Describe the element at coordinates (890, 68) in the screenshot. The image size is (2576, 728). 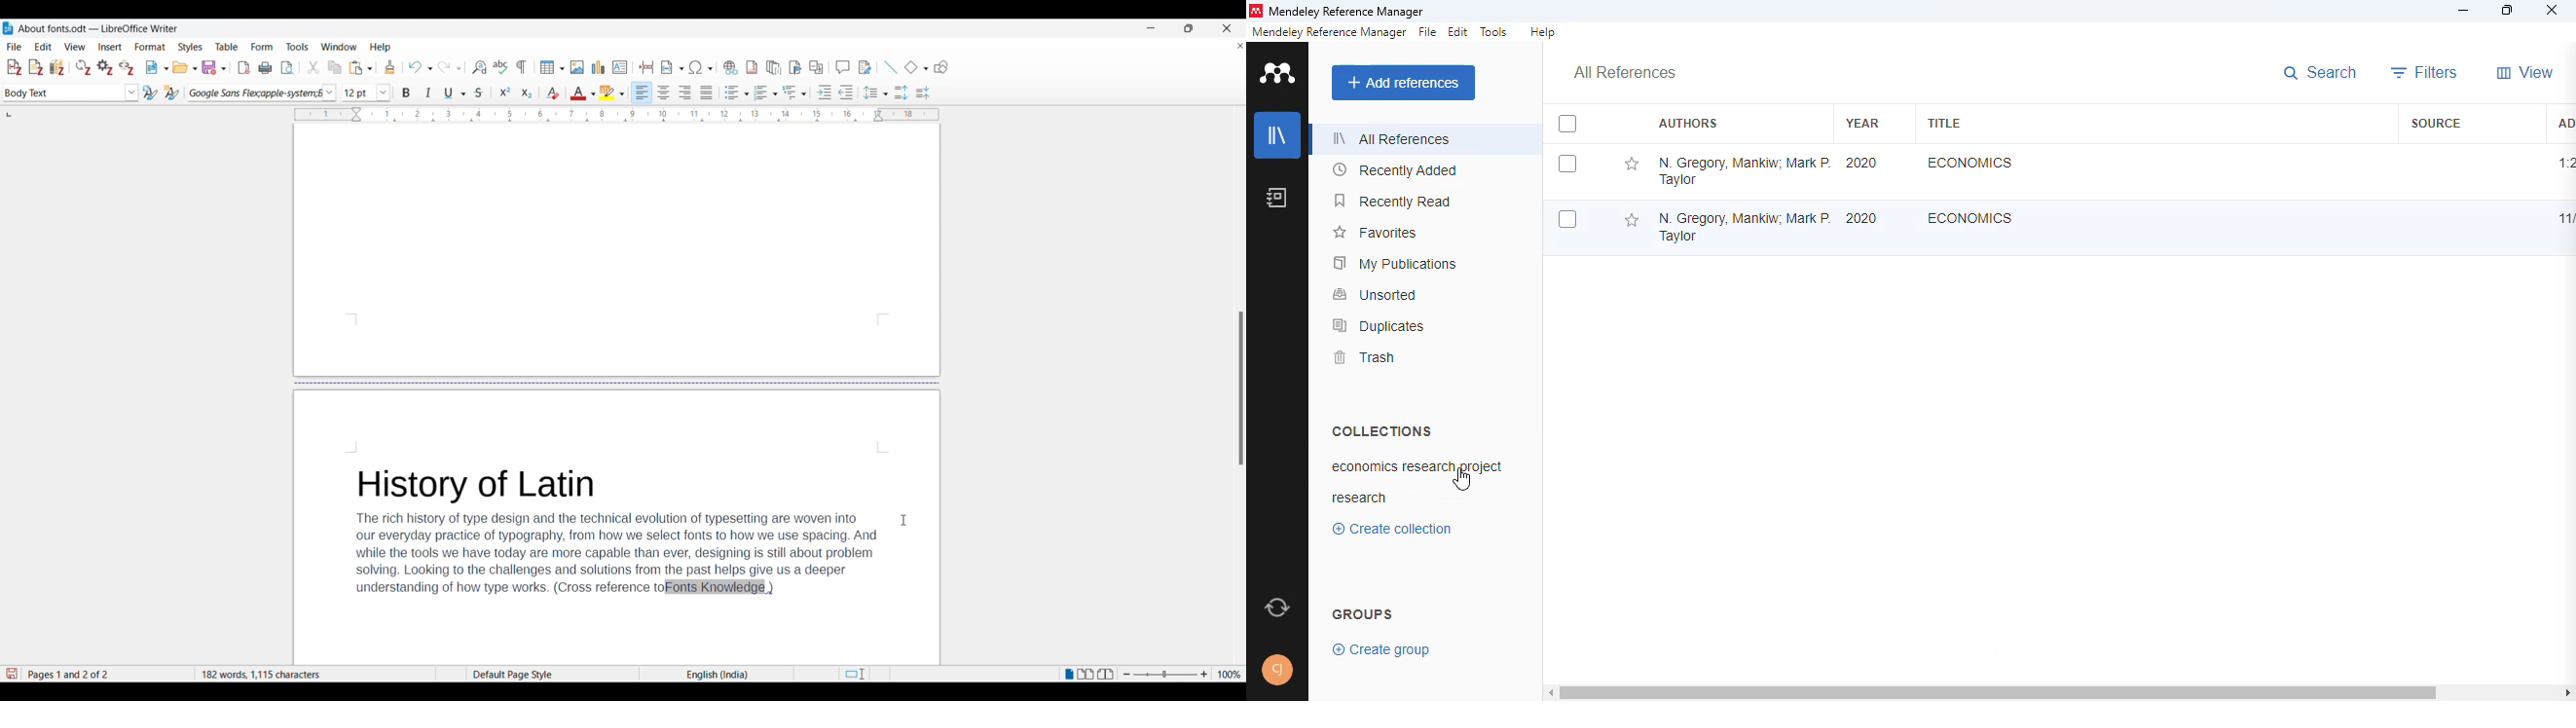
I see `Insert line` at that location.